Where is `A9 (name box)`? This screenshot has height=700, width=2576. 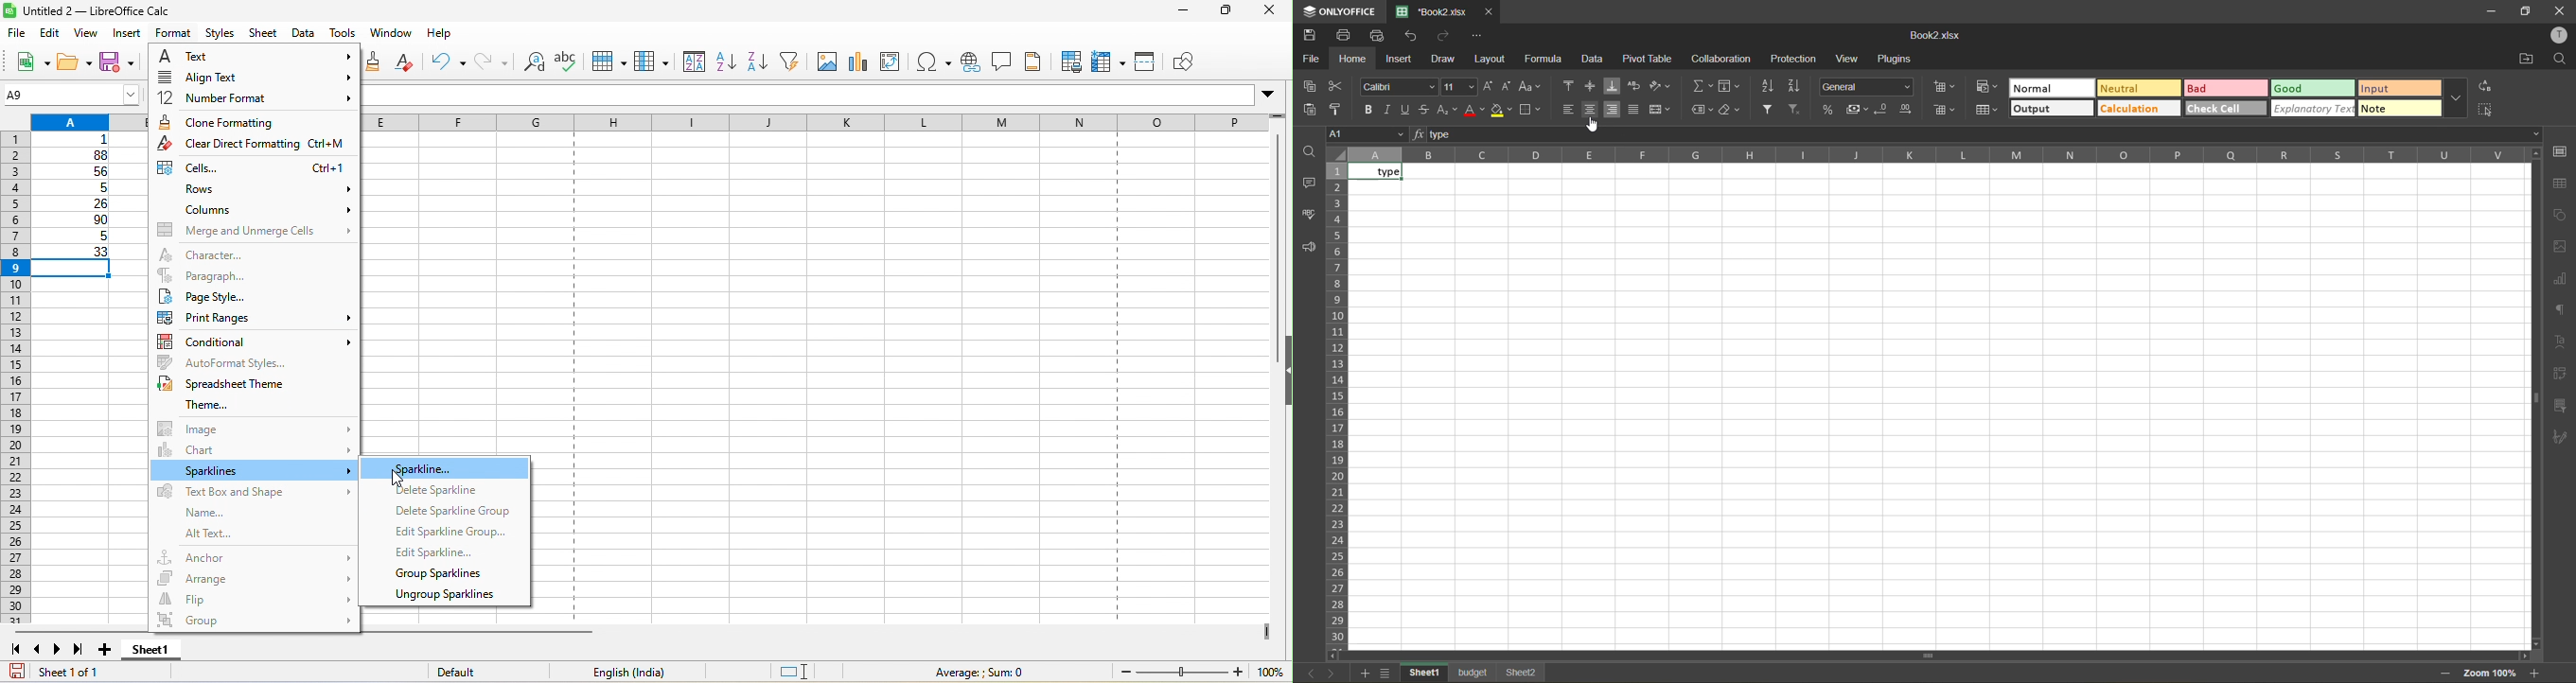
A9 (name box) is located at coordinates (71, 94).